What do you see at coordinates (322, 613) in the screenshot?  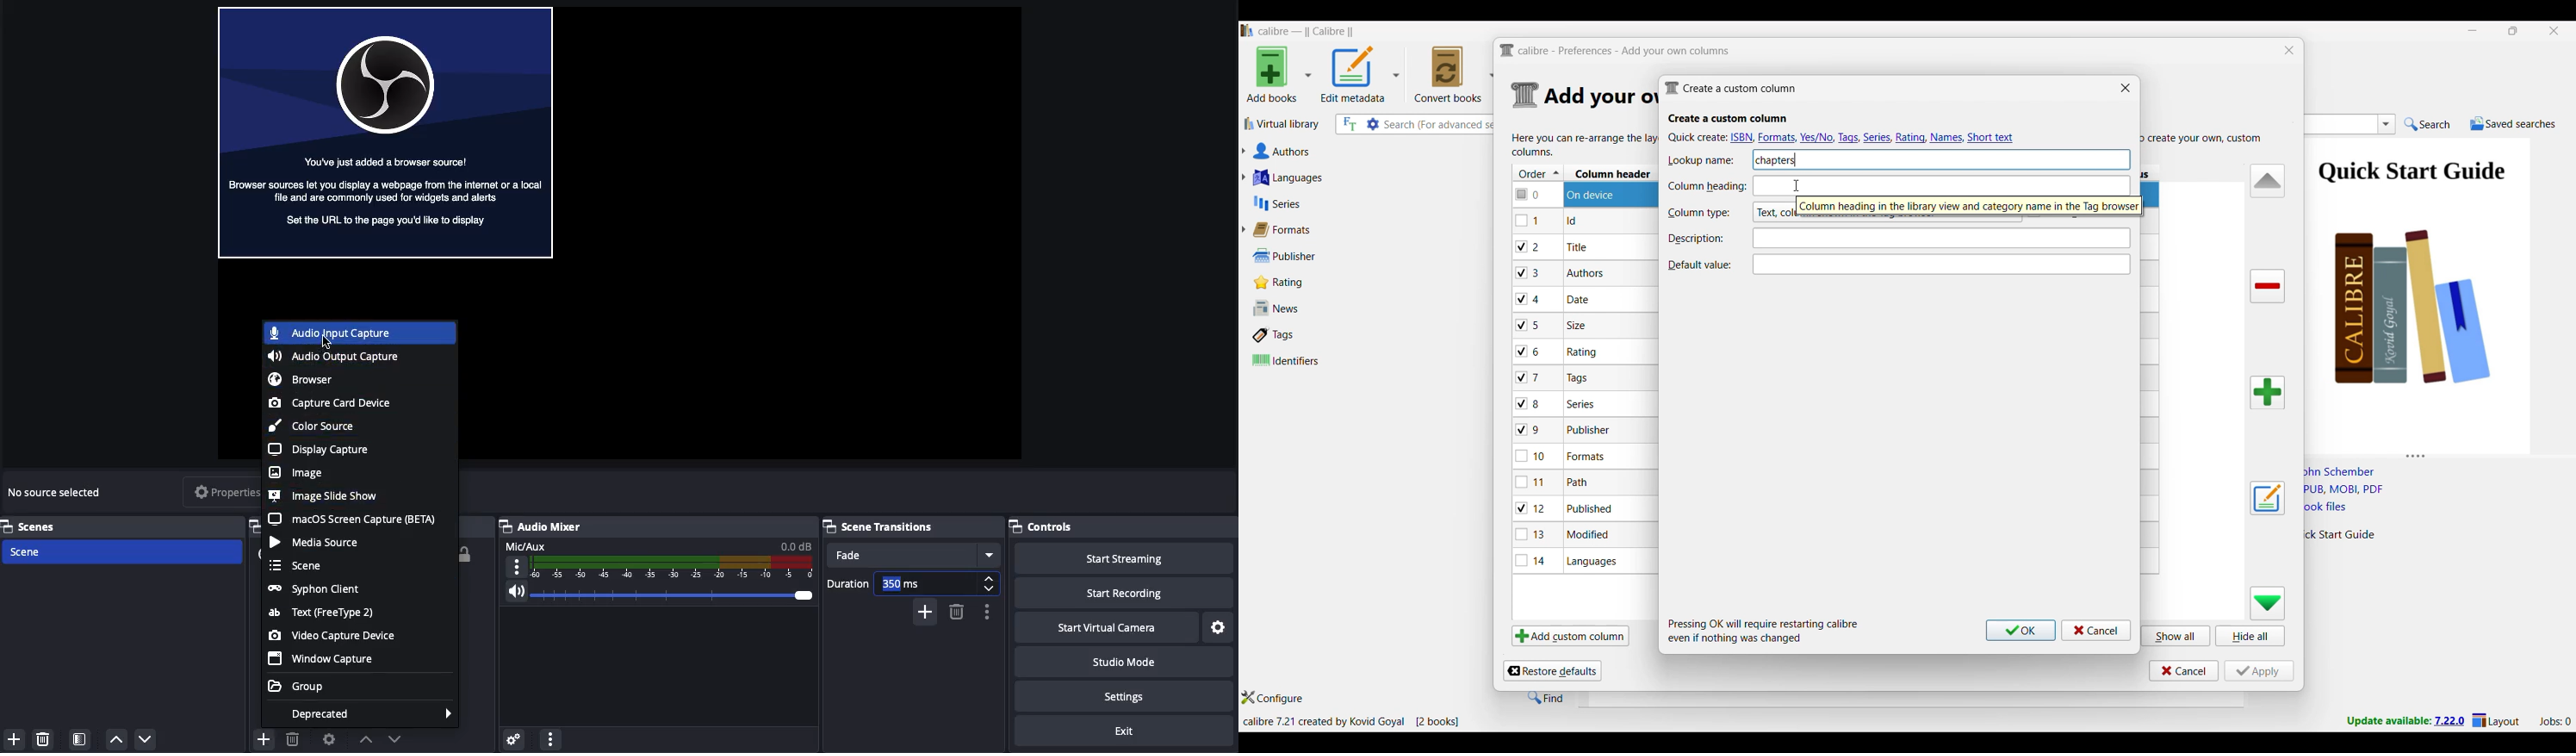 I see `Test` at bounding box center [322, 613].